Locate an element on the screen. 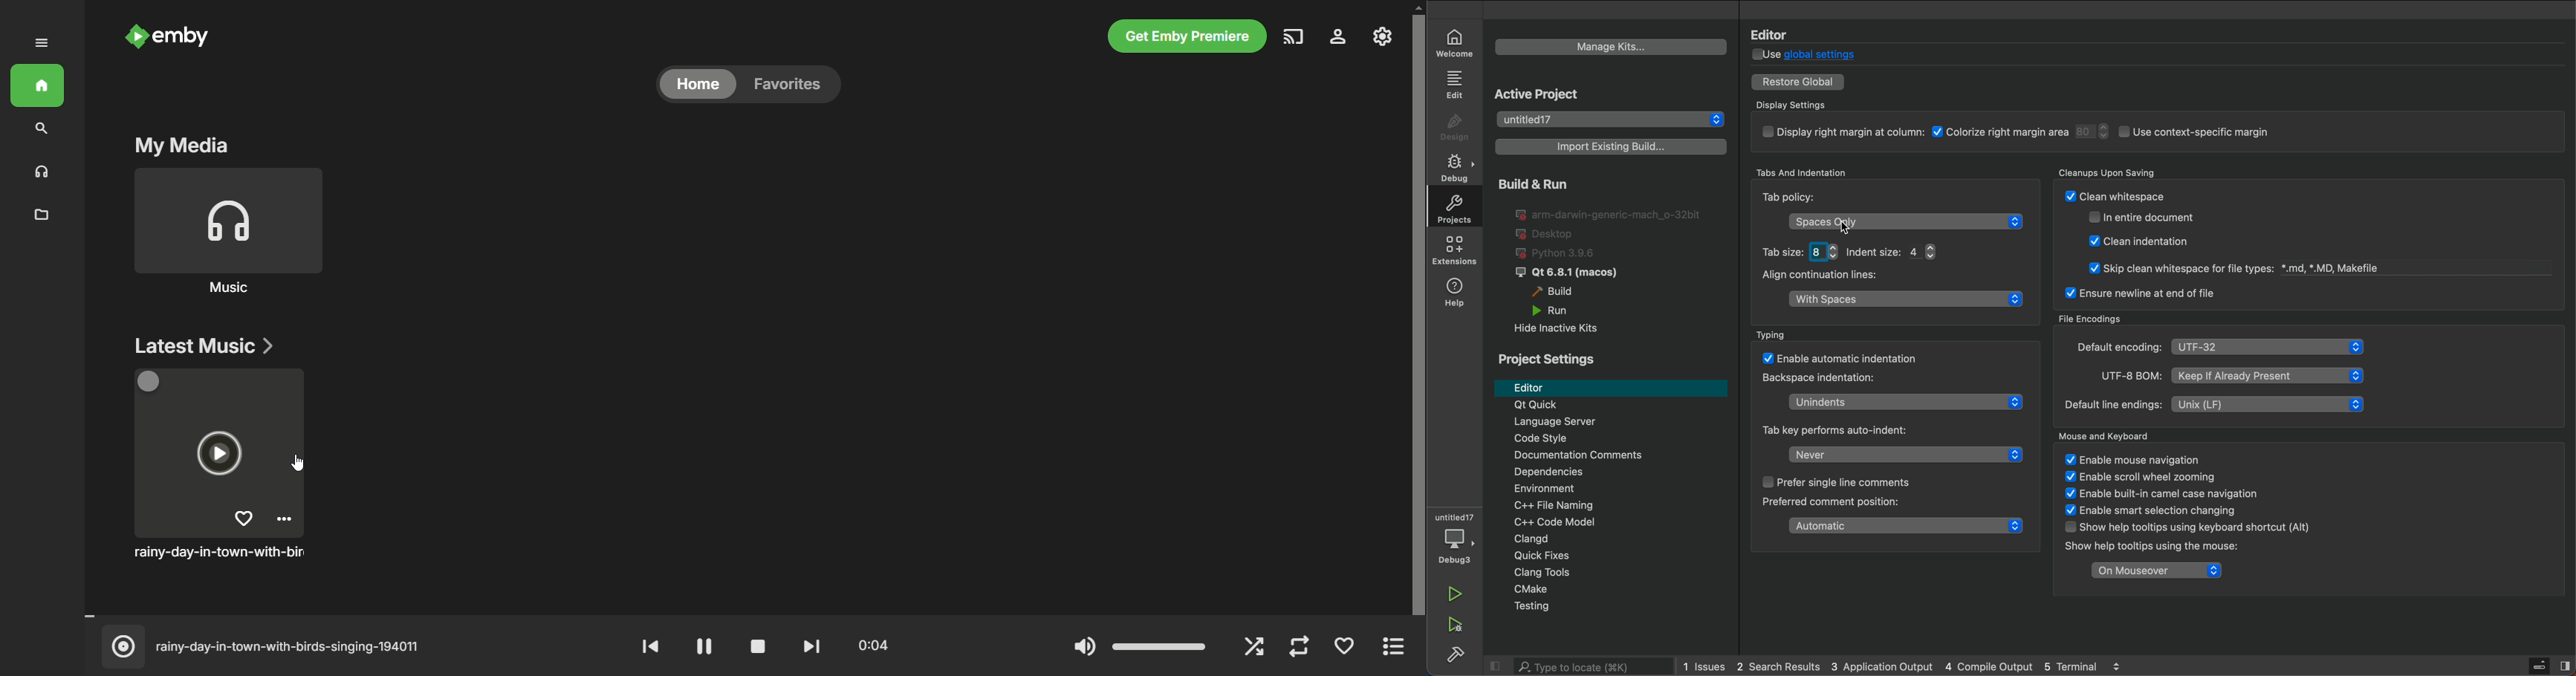 The image size is (2576, 700). search is located at coordinates (39, 130).